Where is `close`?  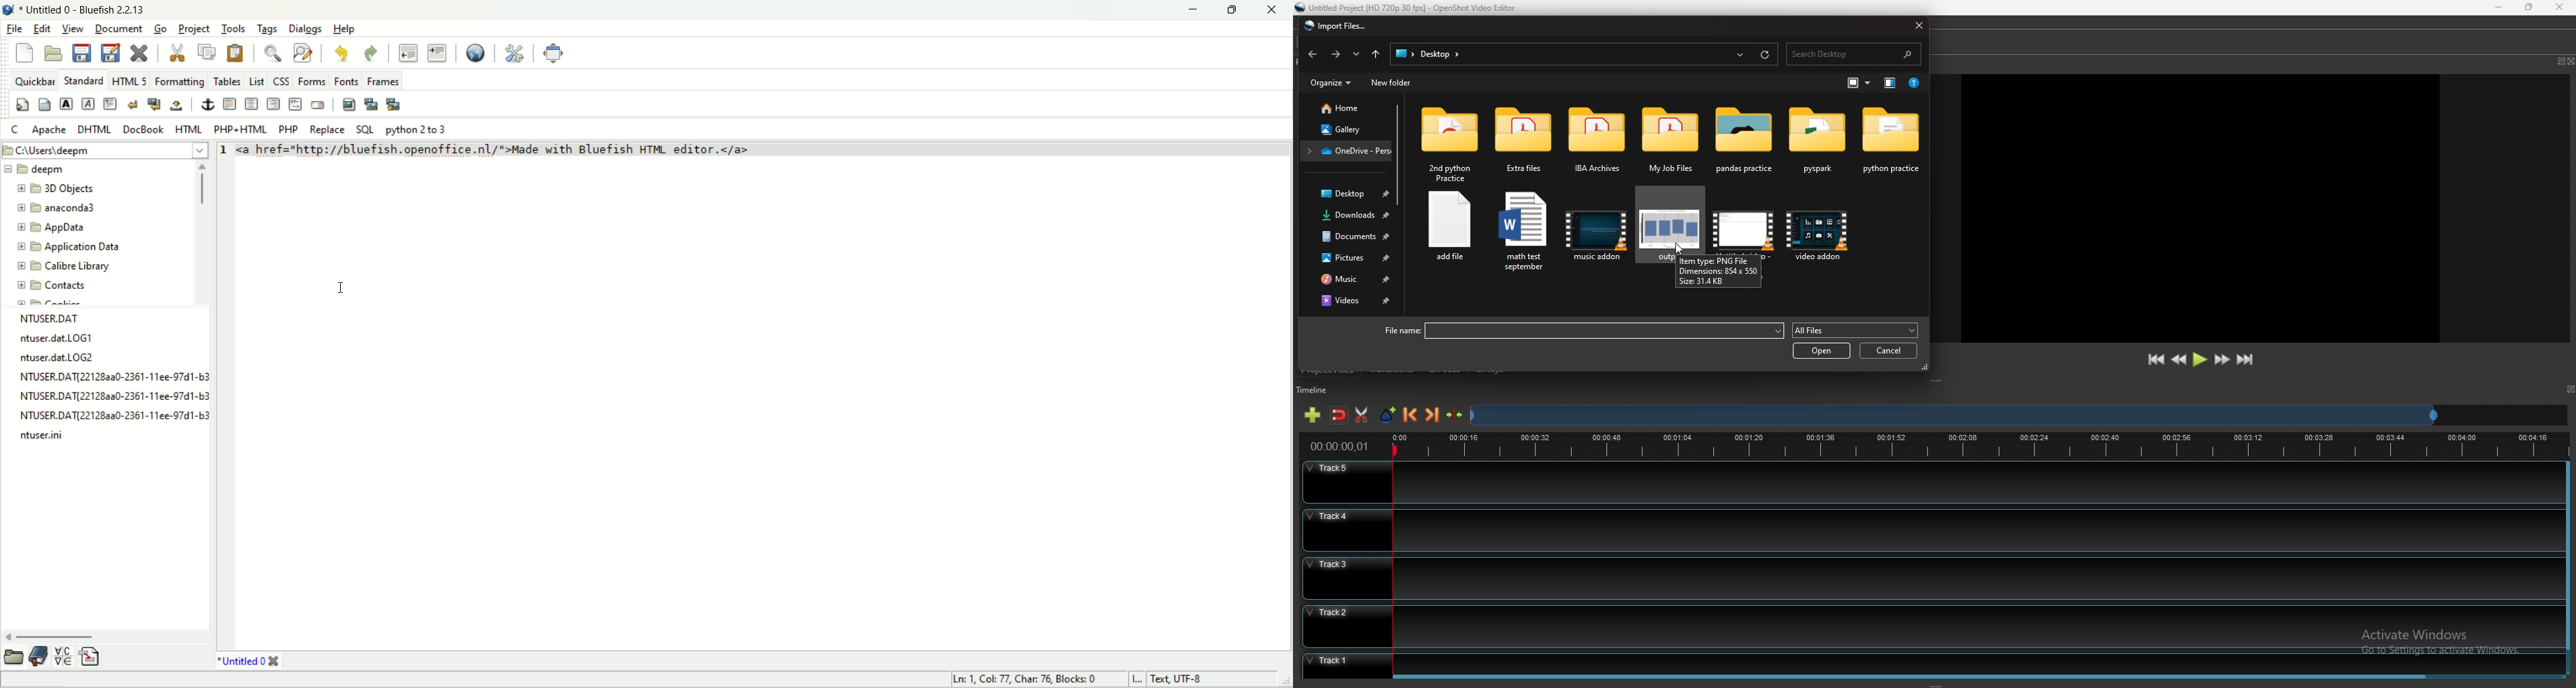 close is located at coordinates (2571, 61).